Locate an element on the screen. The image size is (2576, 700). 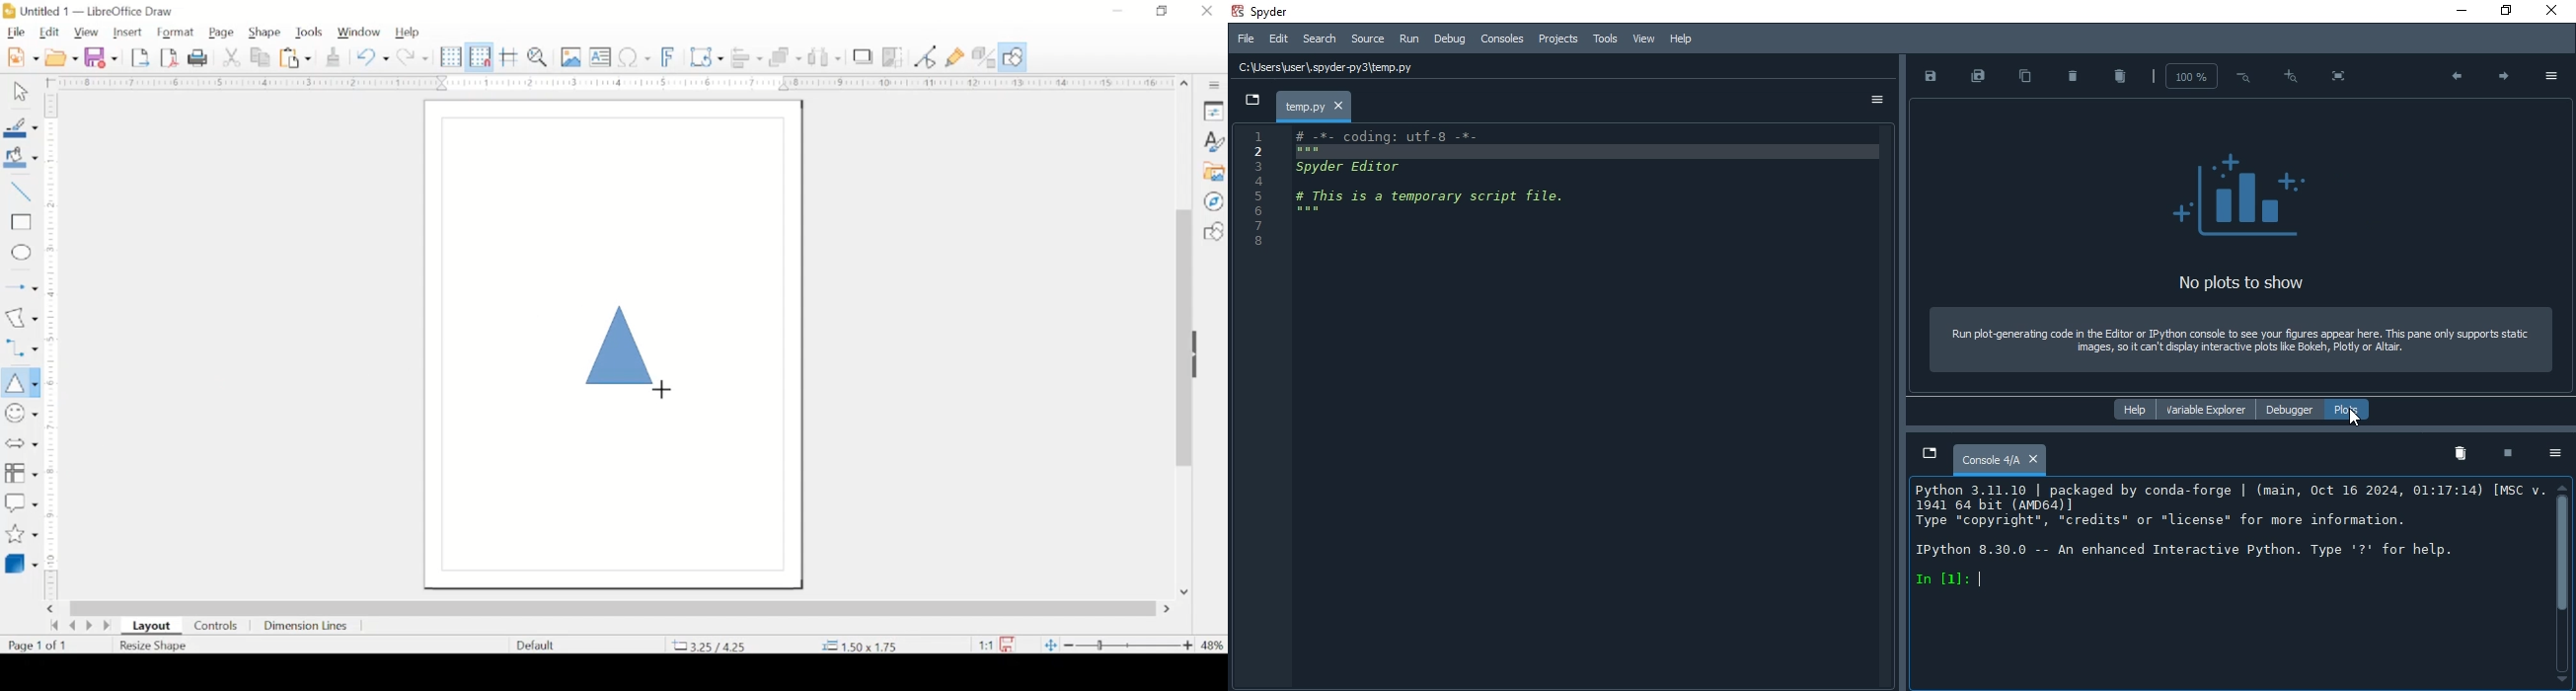
shadow is located at coordinates (864, 56).